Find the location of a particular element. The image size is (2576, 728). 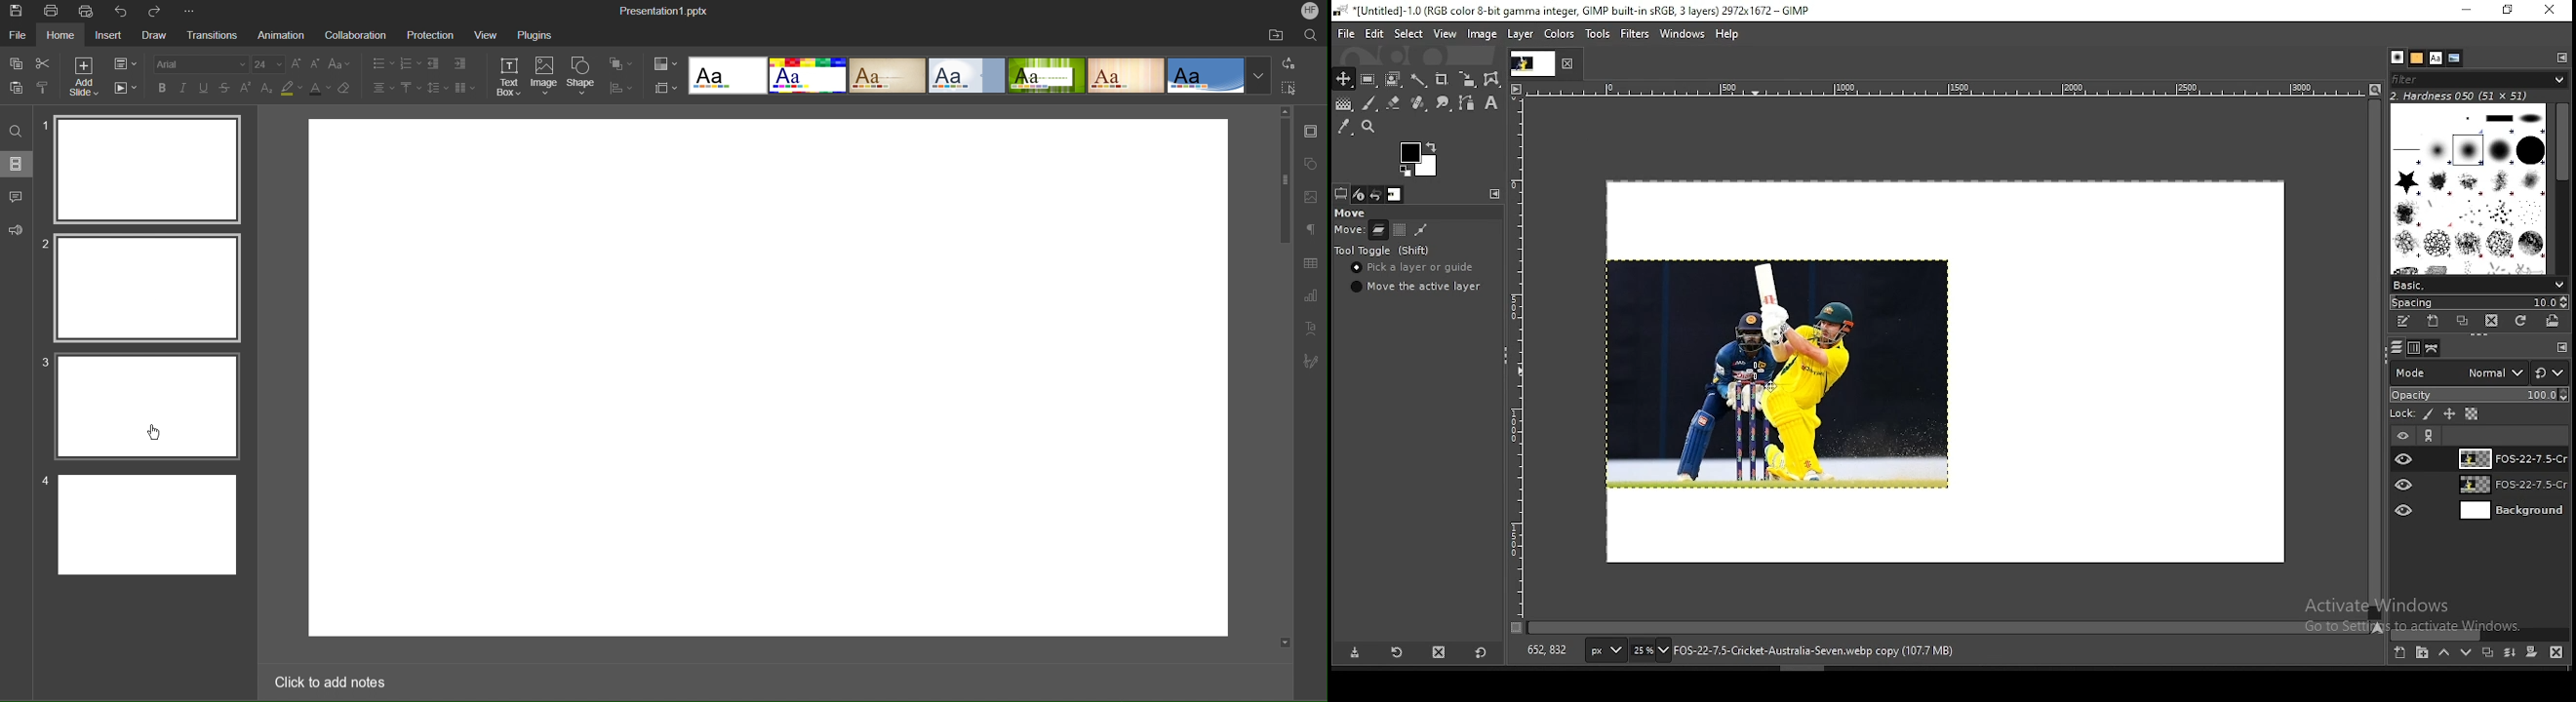

heal tool is located at coordinates (1416, 104).